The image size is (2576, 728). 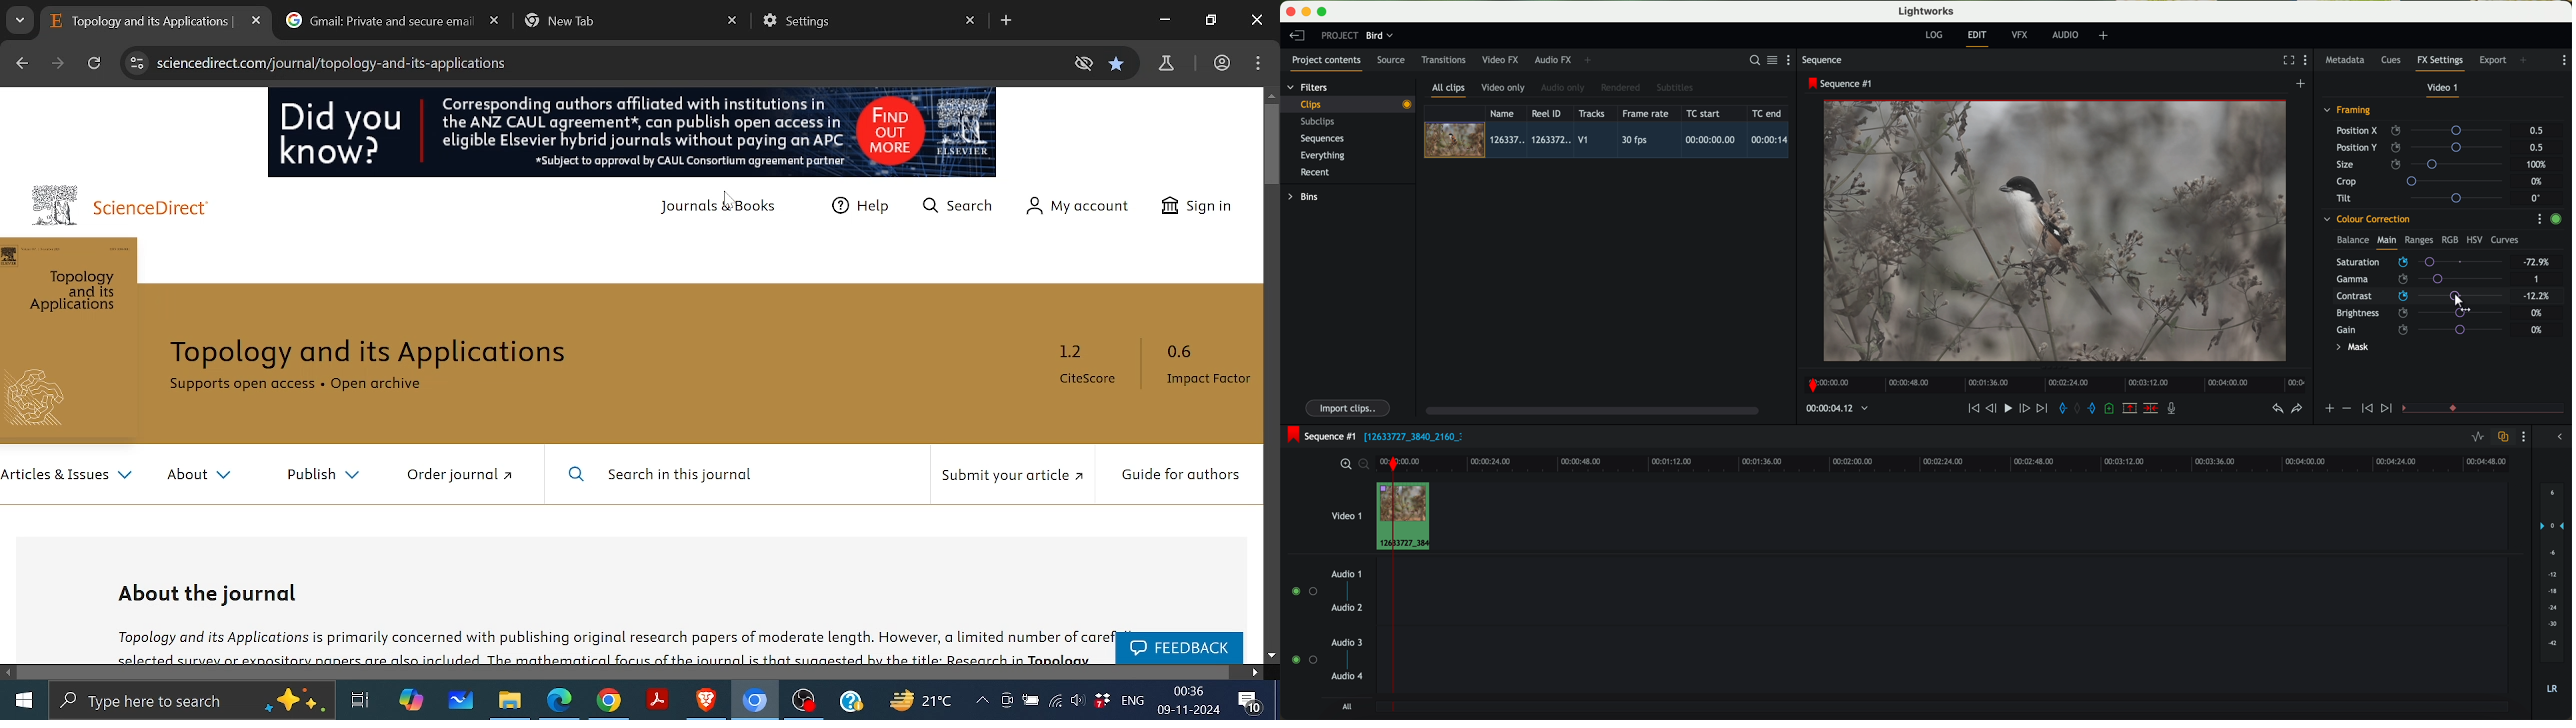 I want to click on minimize program, so click(x=1308, y=12).